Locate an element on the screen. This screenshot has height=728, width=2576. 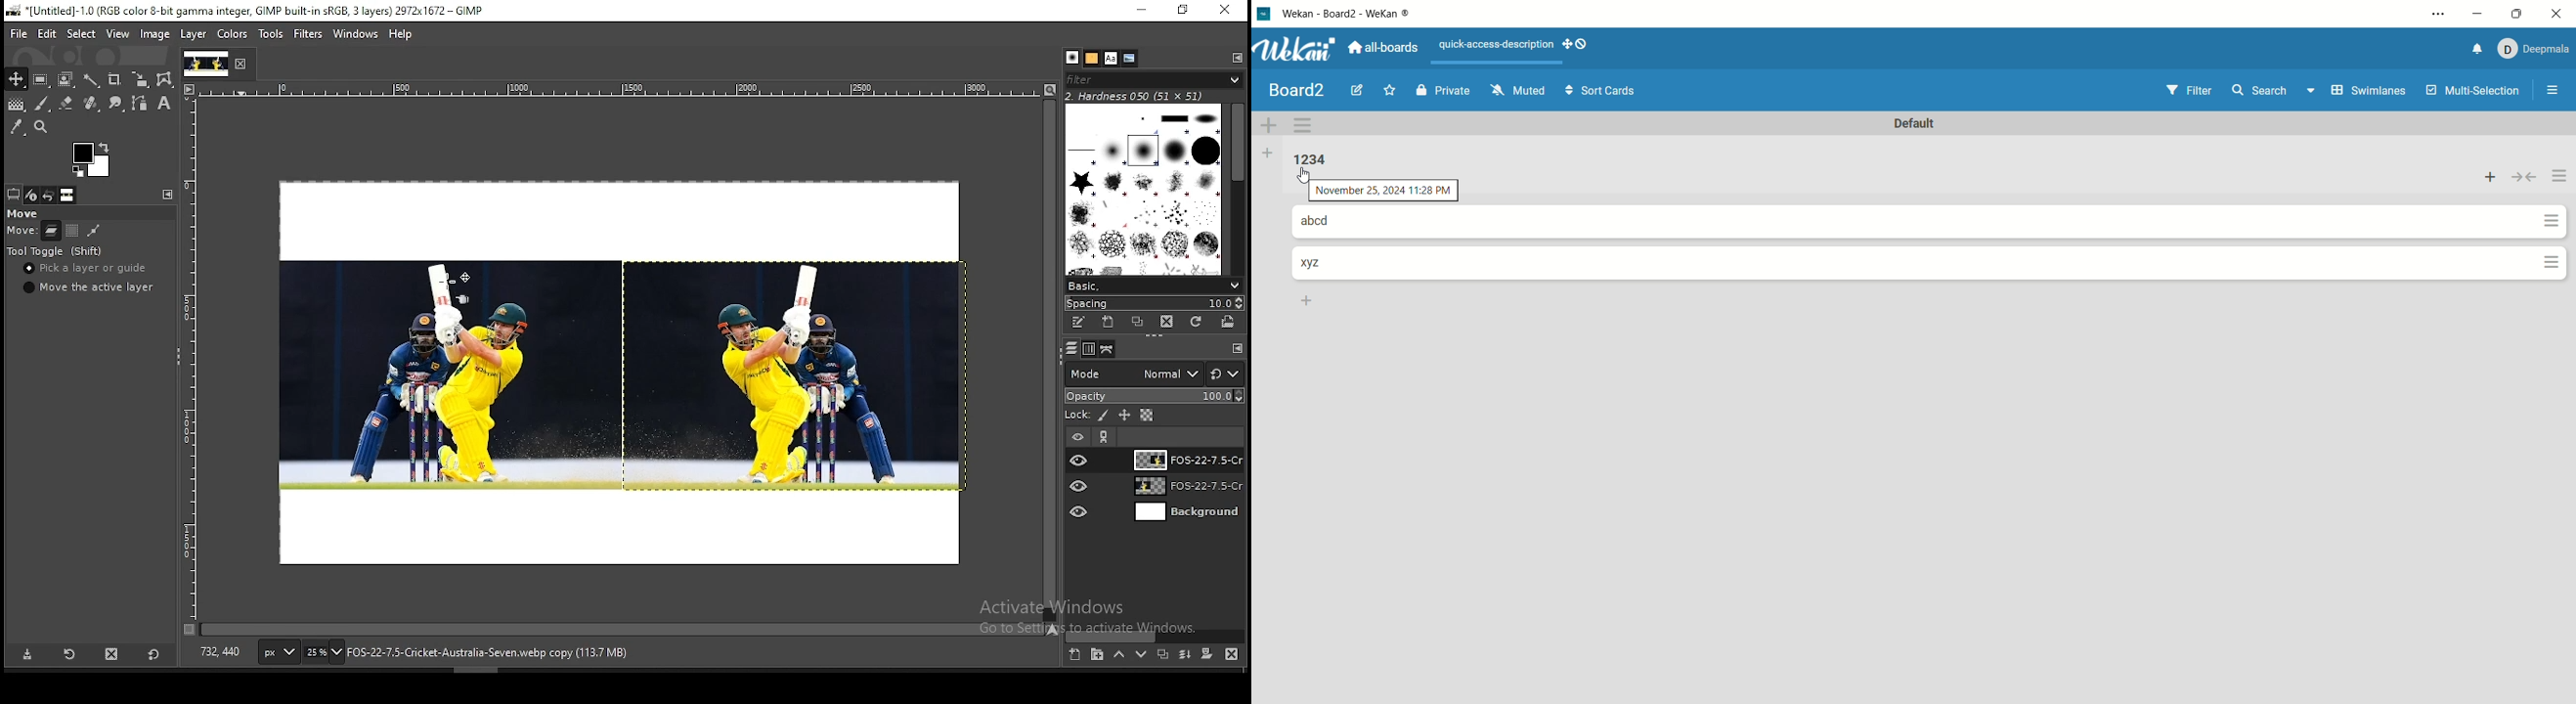
layer is located at coordinates (192, 35).